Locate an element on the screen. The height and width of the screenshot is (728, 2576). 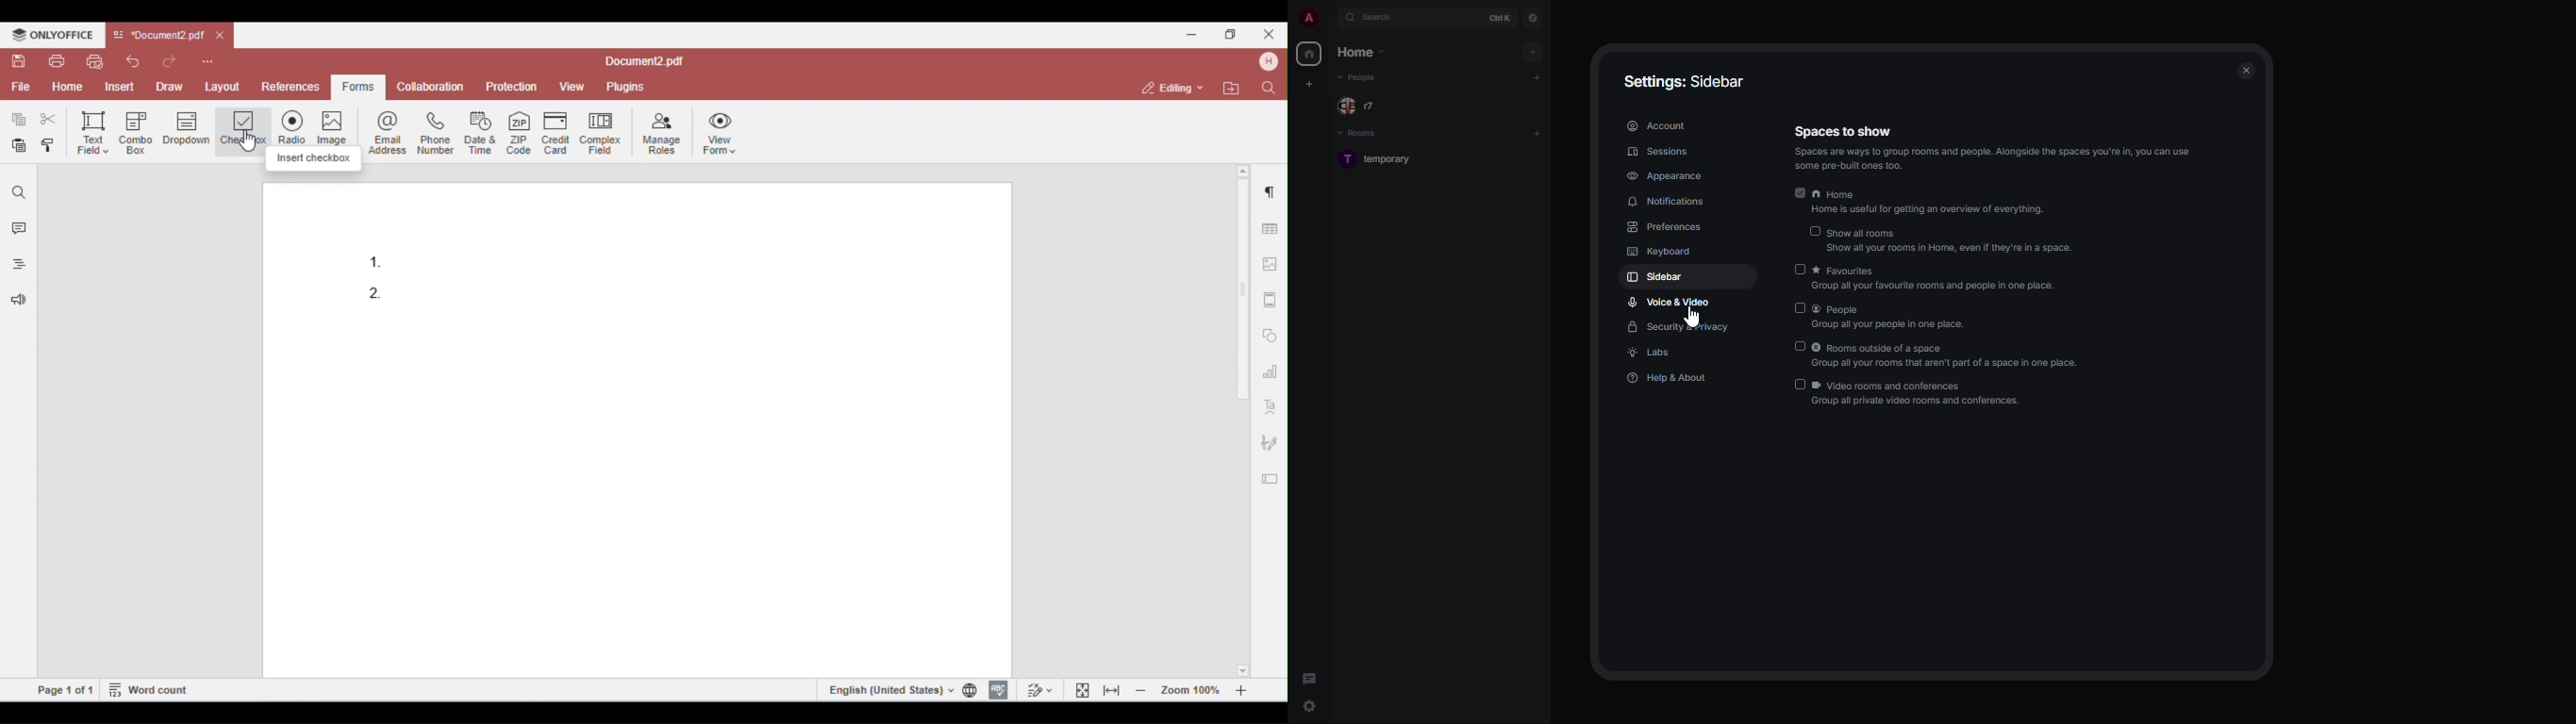
disabled is located at coordinates (1801, 307).